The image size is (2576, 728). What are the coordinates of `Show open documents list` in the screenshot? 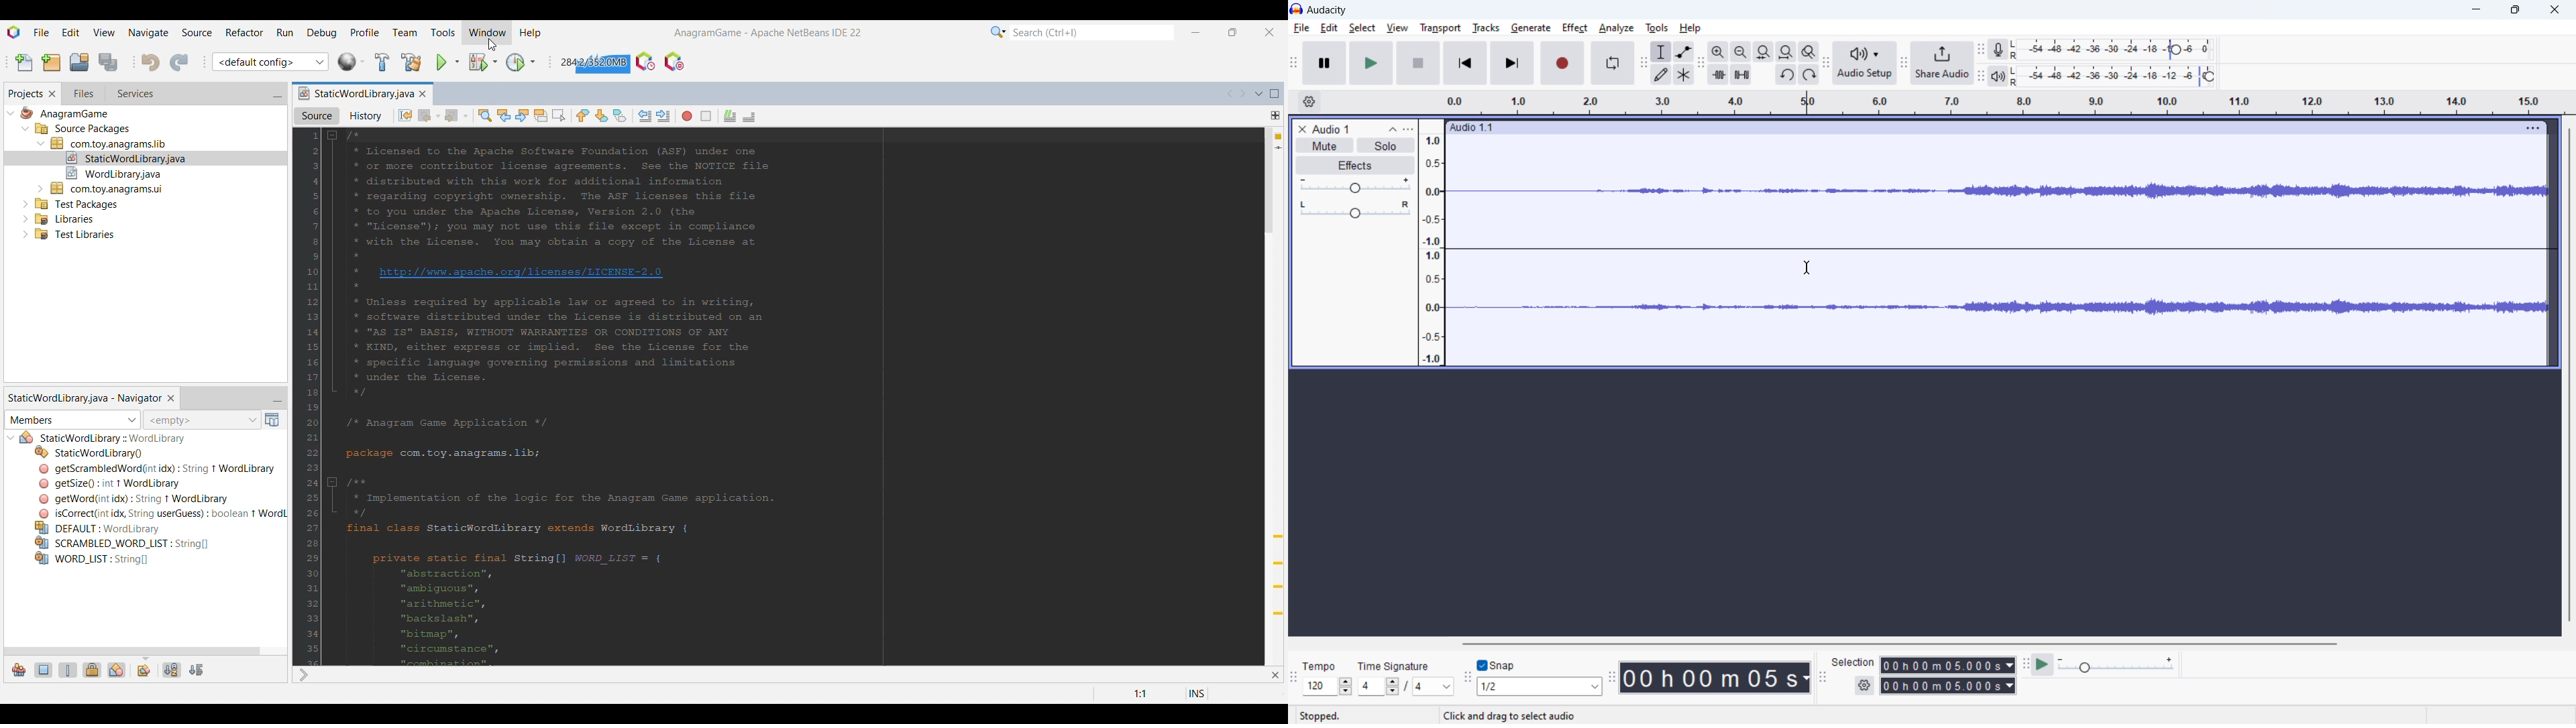 It's located at (1259, 94).